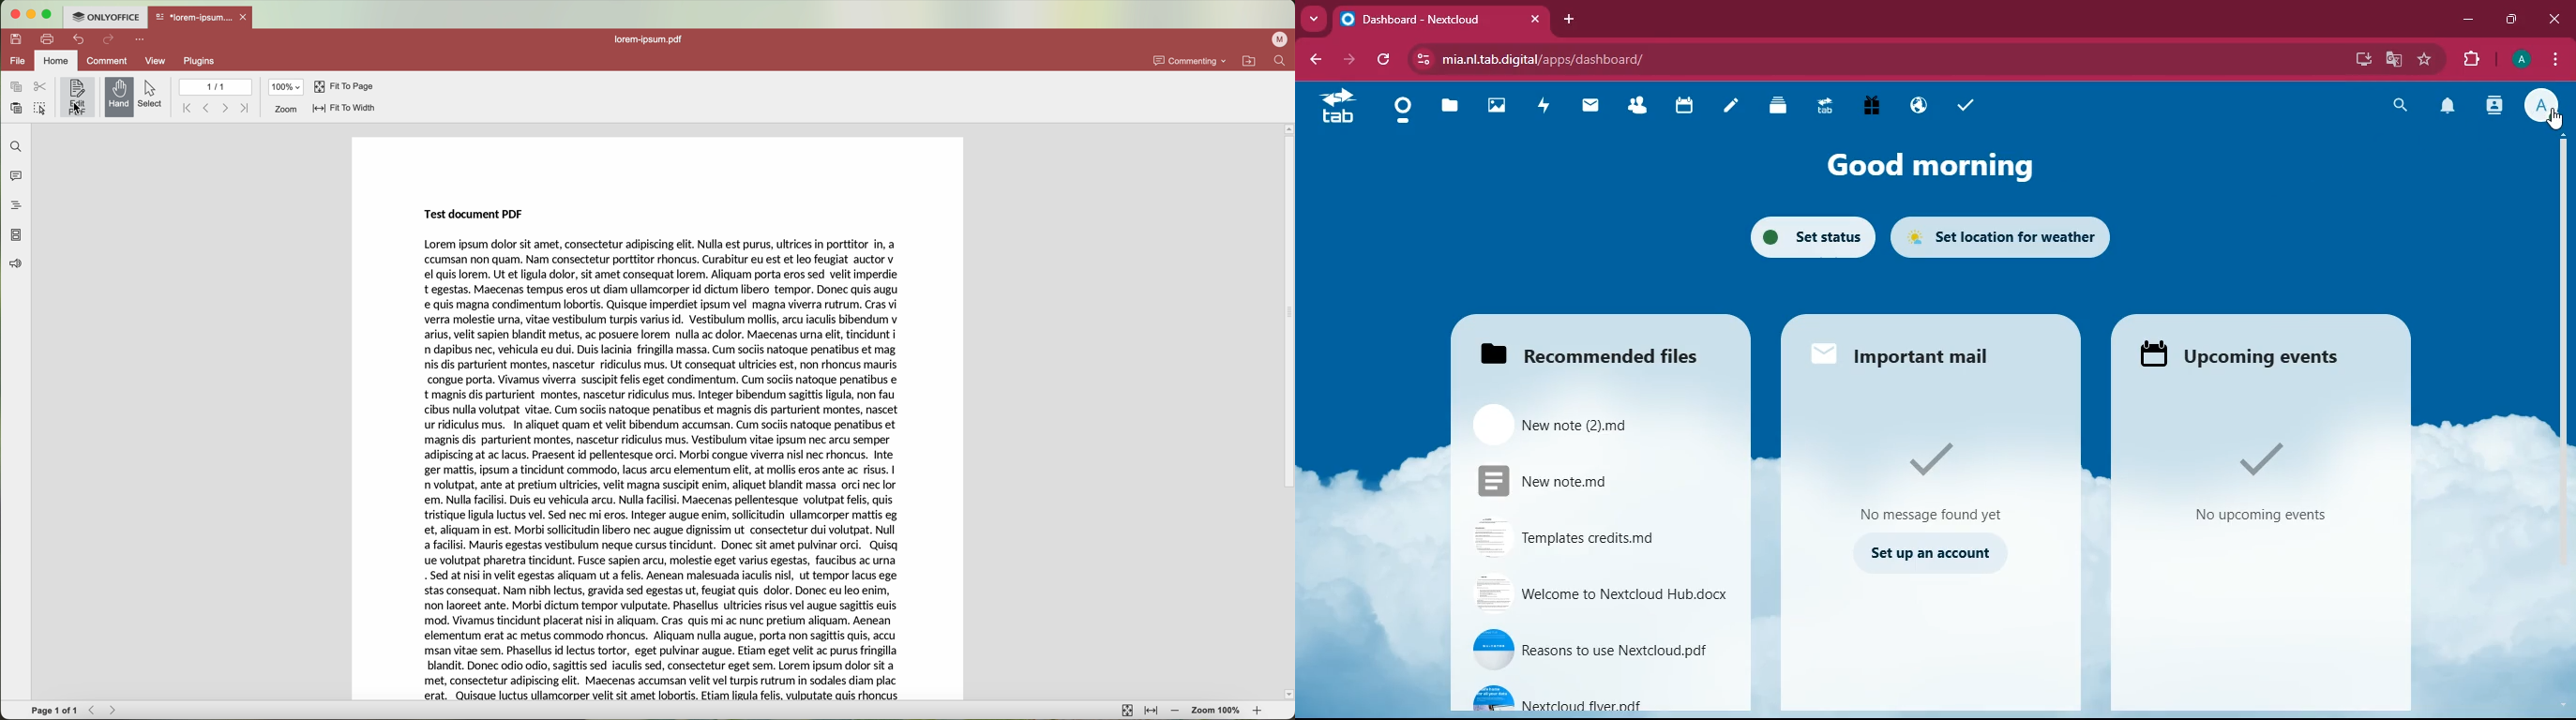 Image resolution: width=2576 pixels, height=728 pixels. What do you see at coordinates (286, 88) in the screenshot?
I see `100%` at bounding box center [286, 88].